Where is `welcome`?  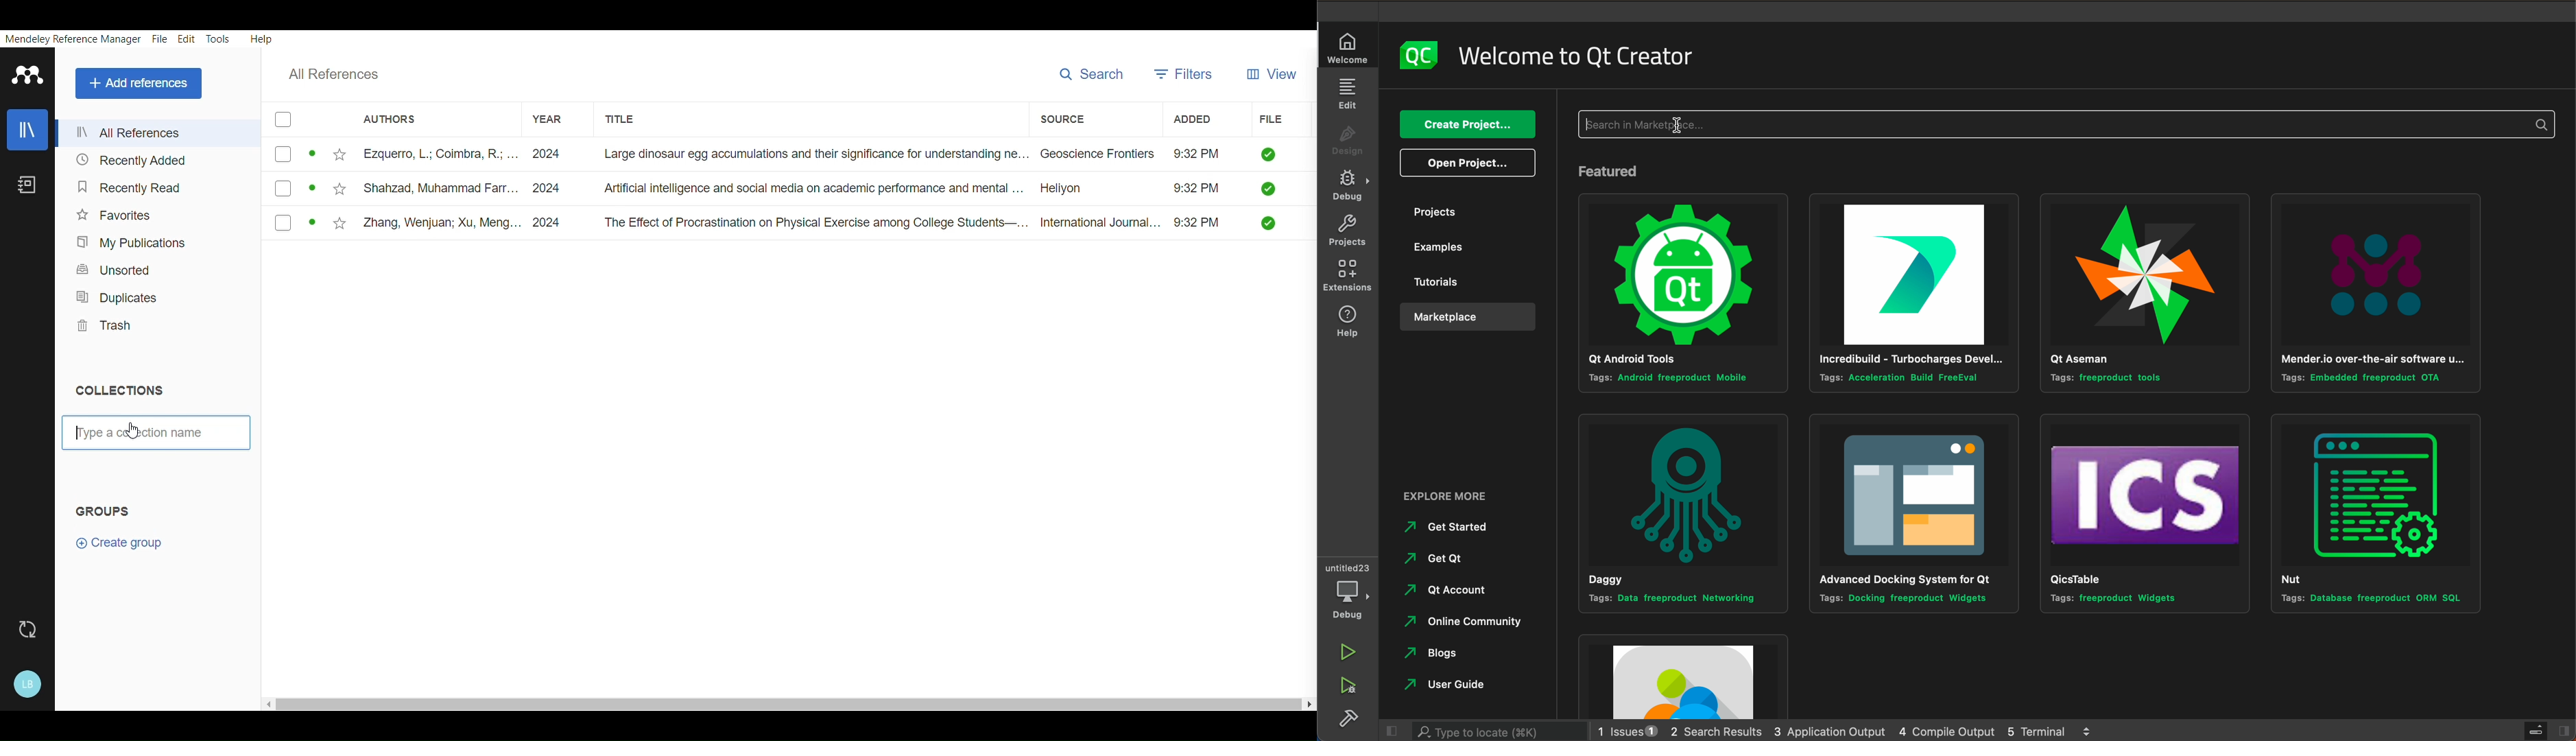 welcome is located at coordinates (1581, 56).